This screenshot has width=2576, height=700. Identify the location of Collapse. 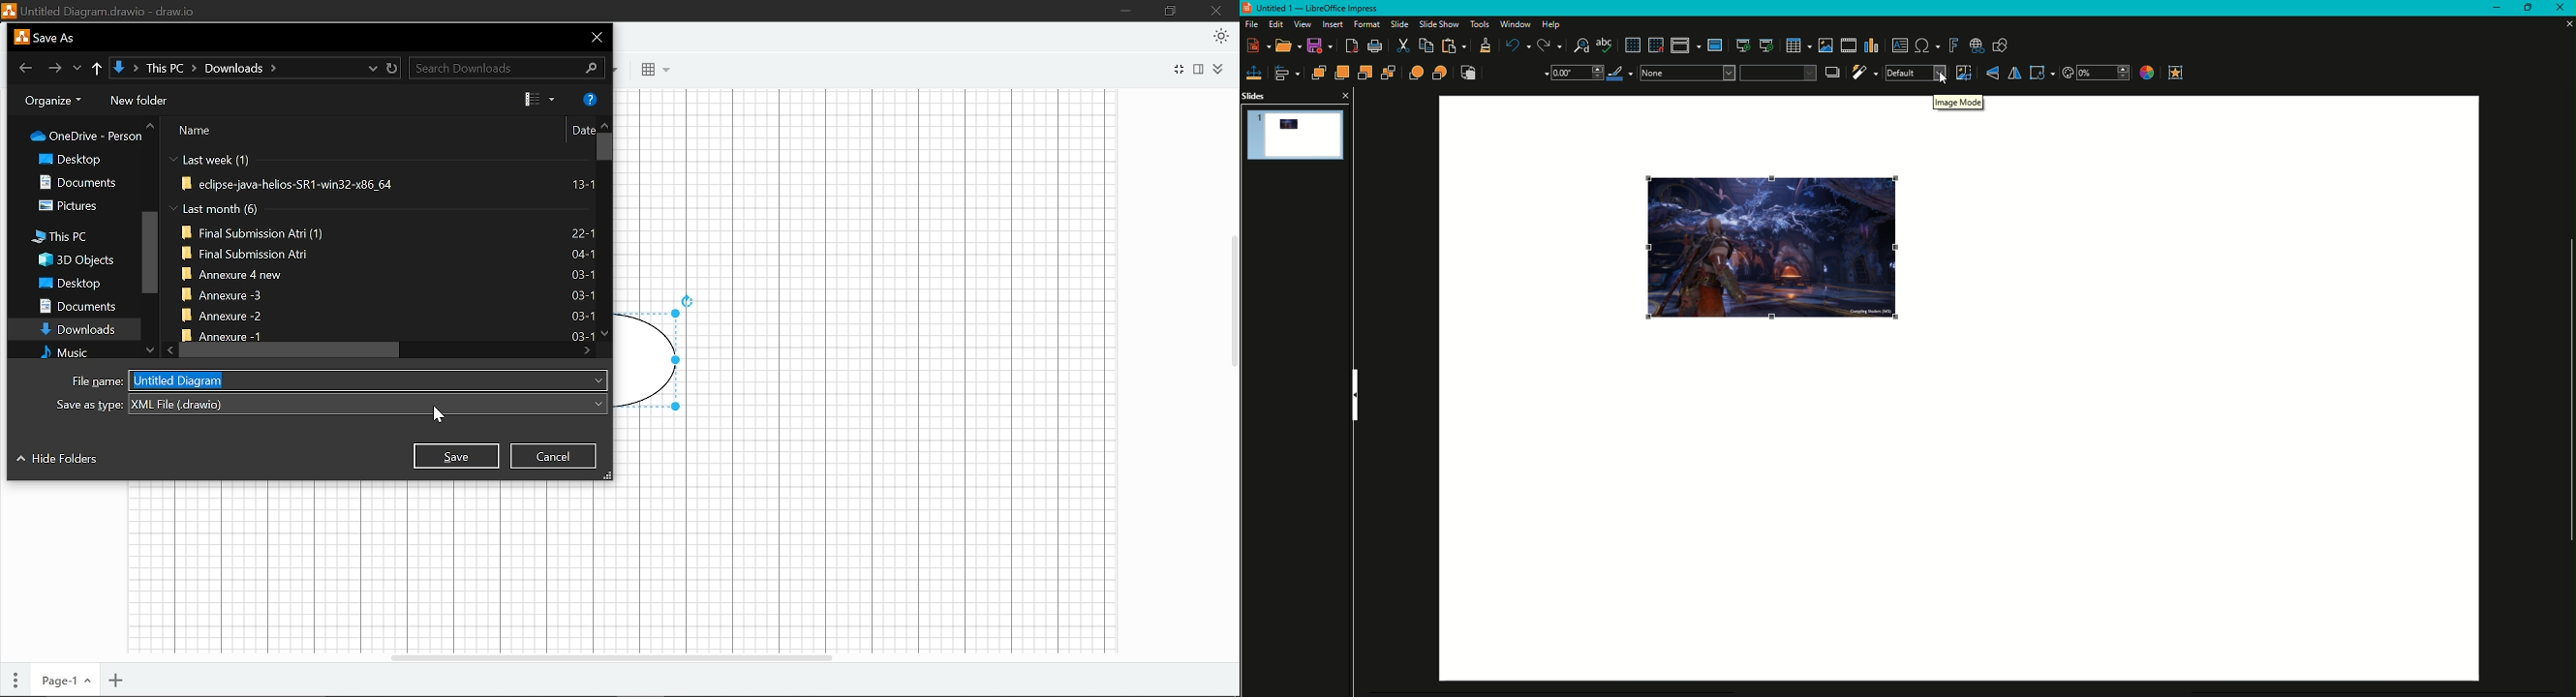
(1219, 69).